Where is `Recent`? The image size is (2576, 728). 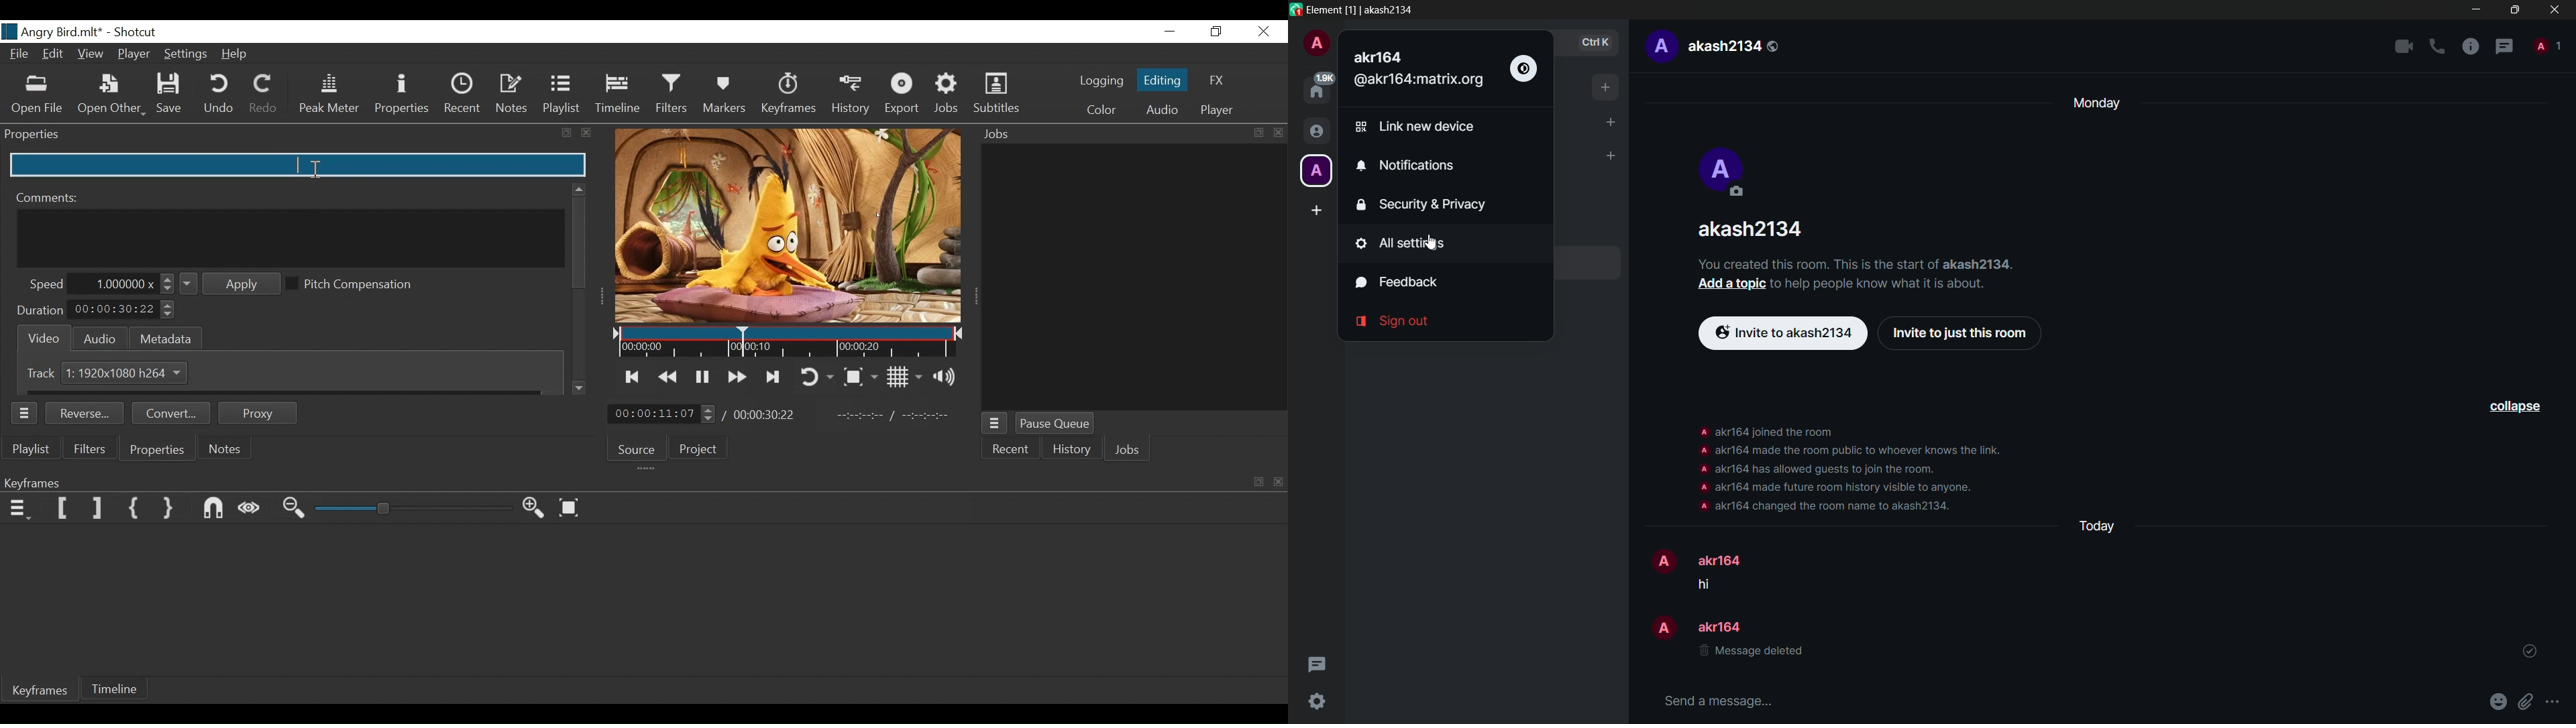
Recent is located at coordinates (1013, 450).